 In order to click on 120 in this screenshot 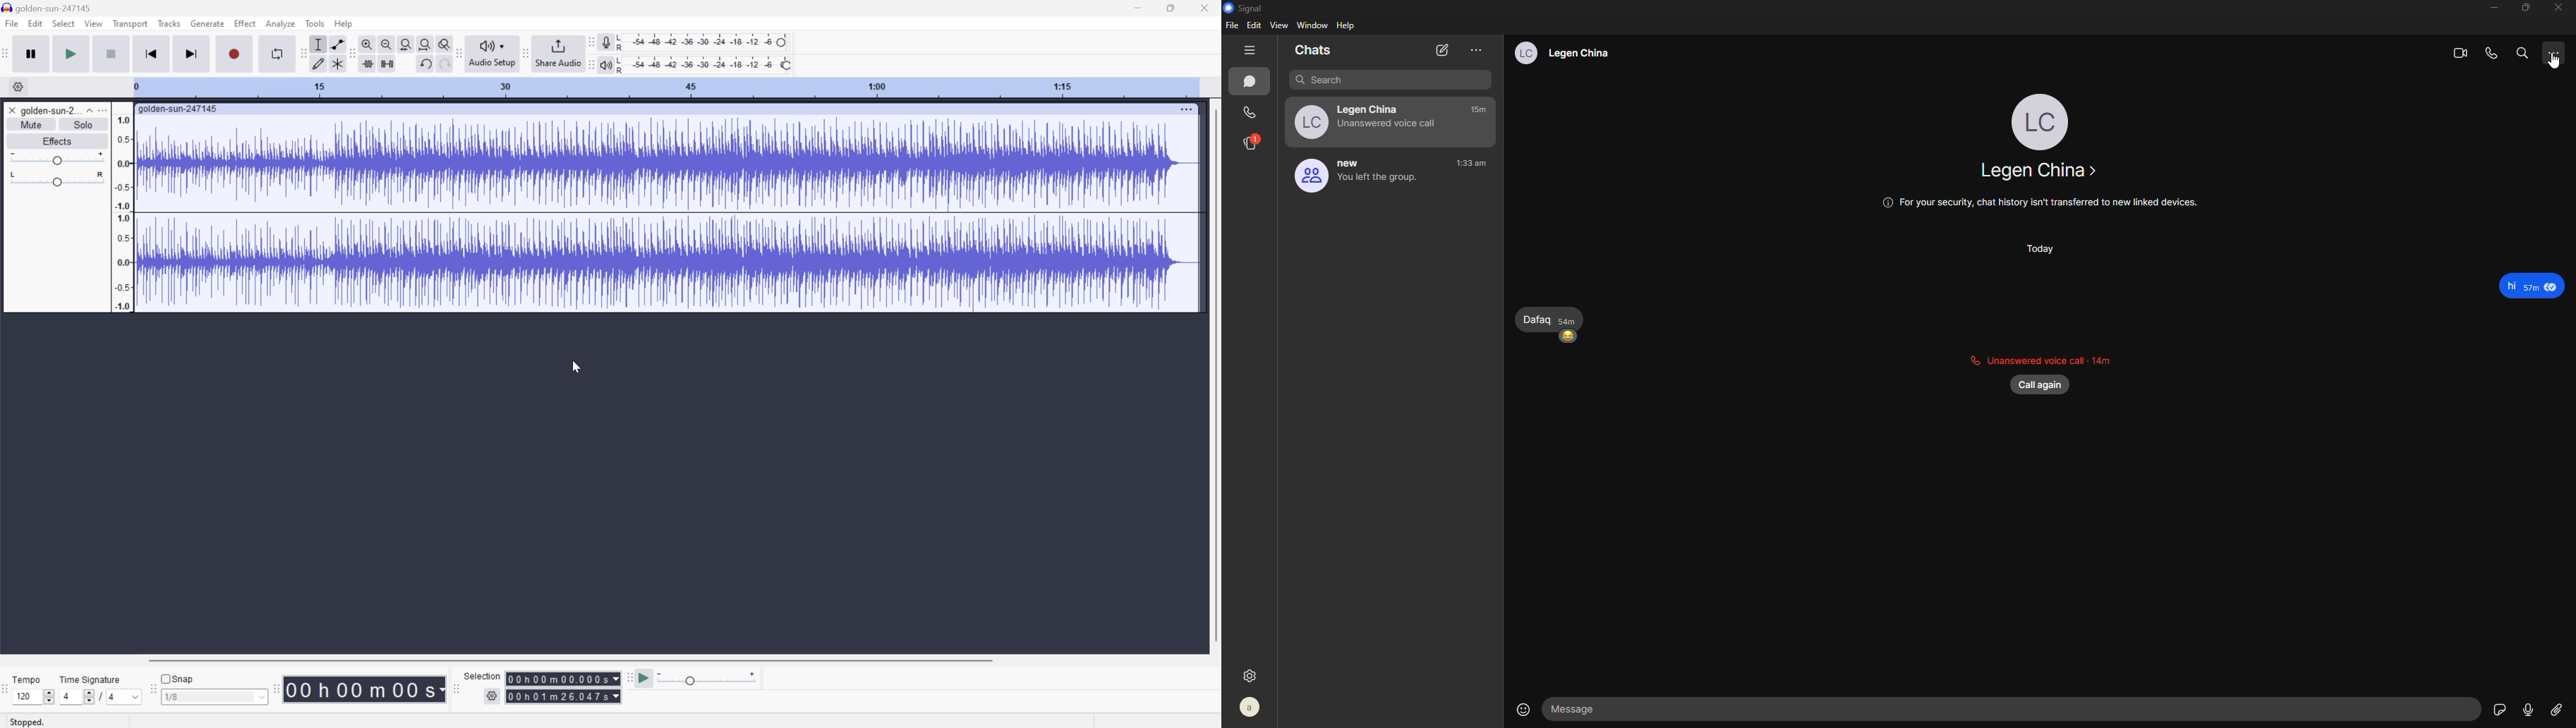, I will do `click(28, 697)`.